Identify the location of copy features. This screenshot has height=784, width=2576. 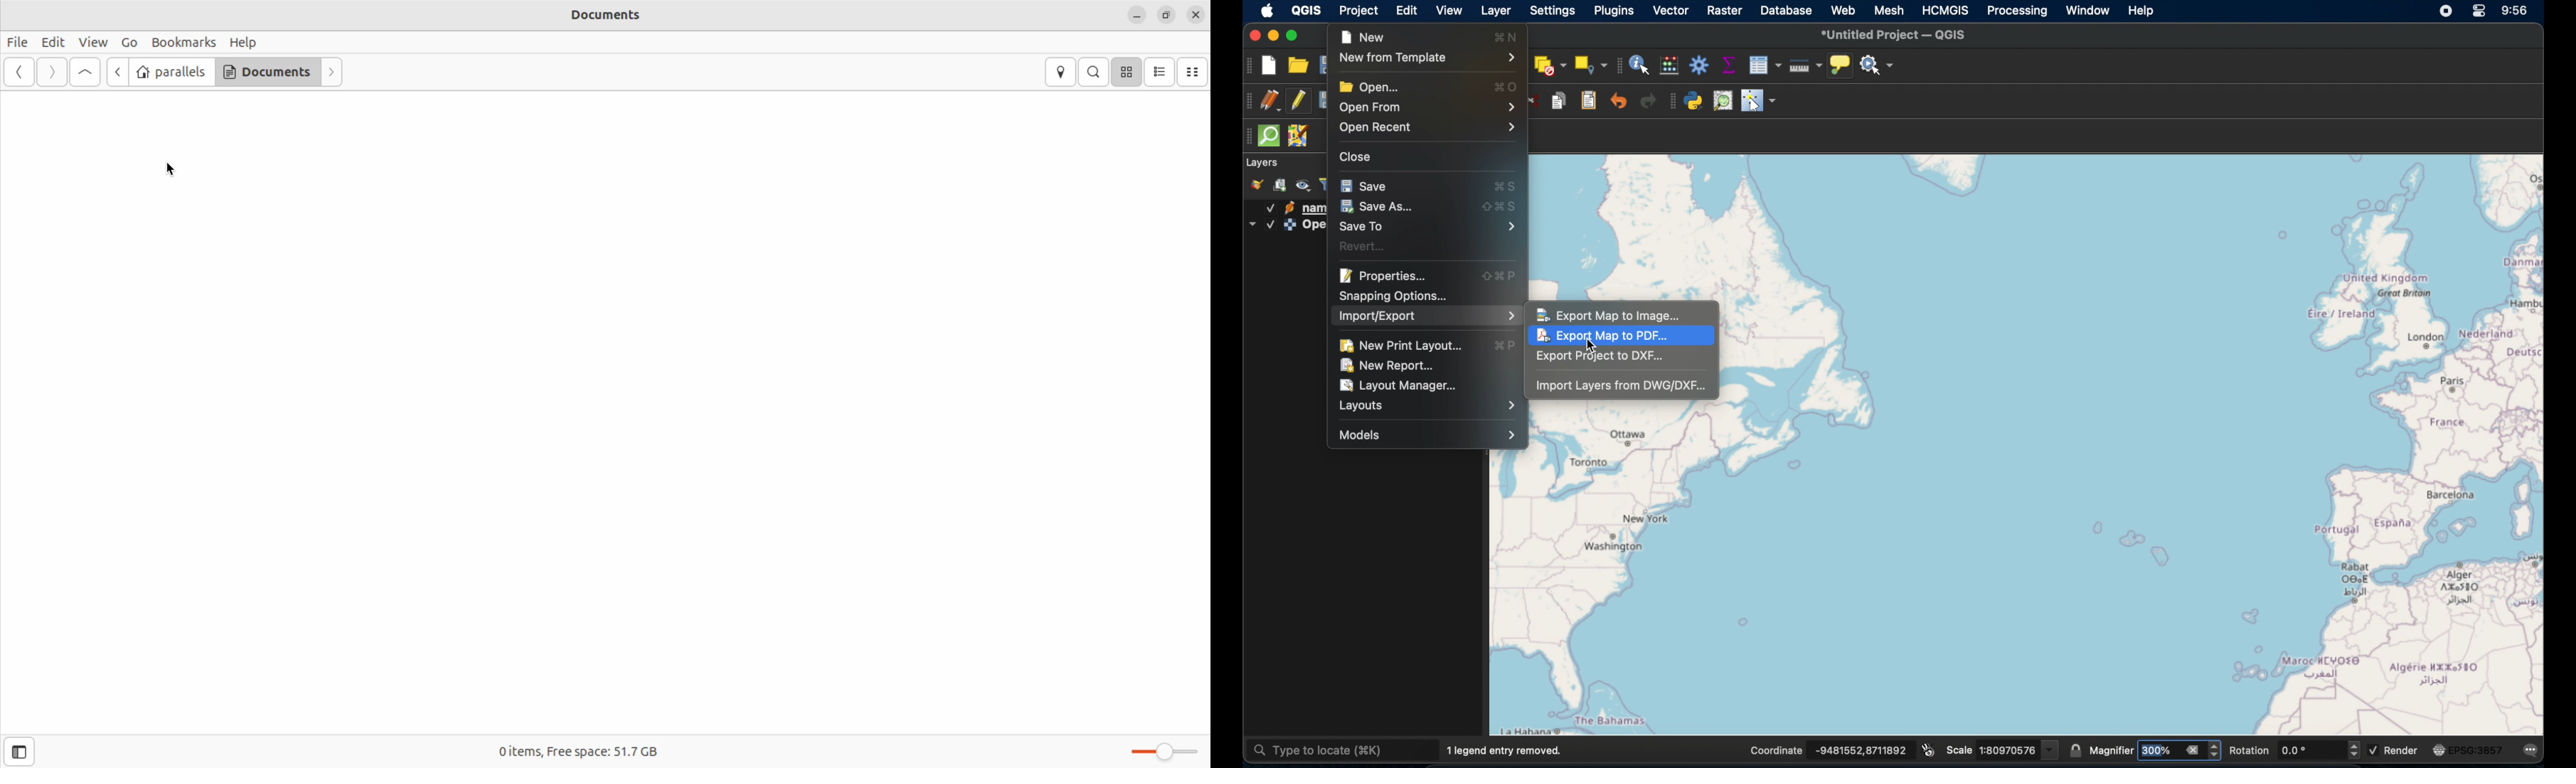
(1560, 100).